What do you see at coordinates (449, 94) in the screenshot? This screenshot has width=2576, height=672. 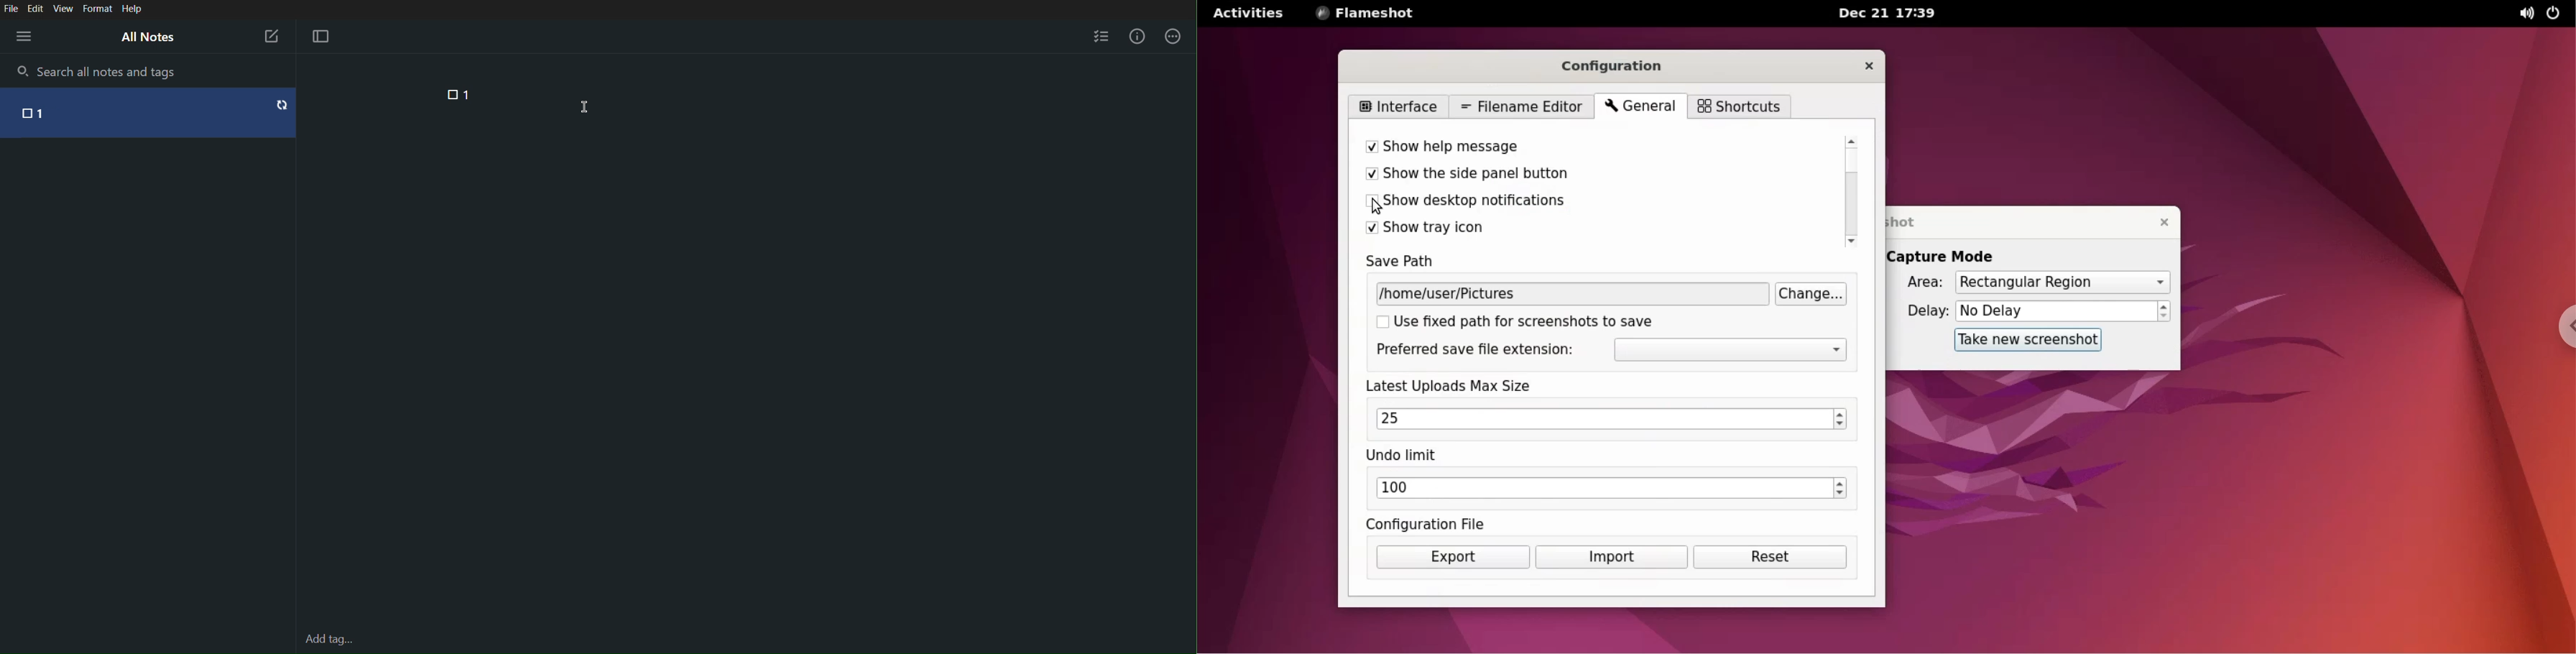 I see `Checkpoint` at bounding box center [449, 94].